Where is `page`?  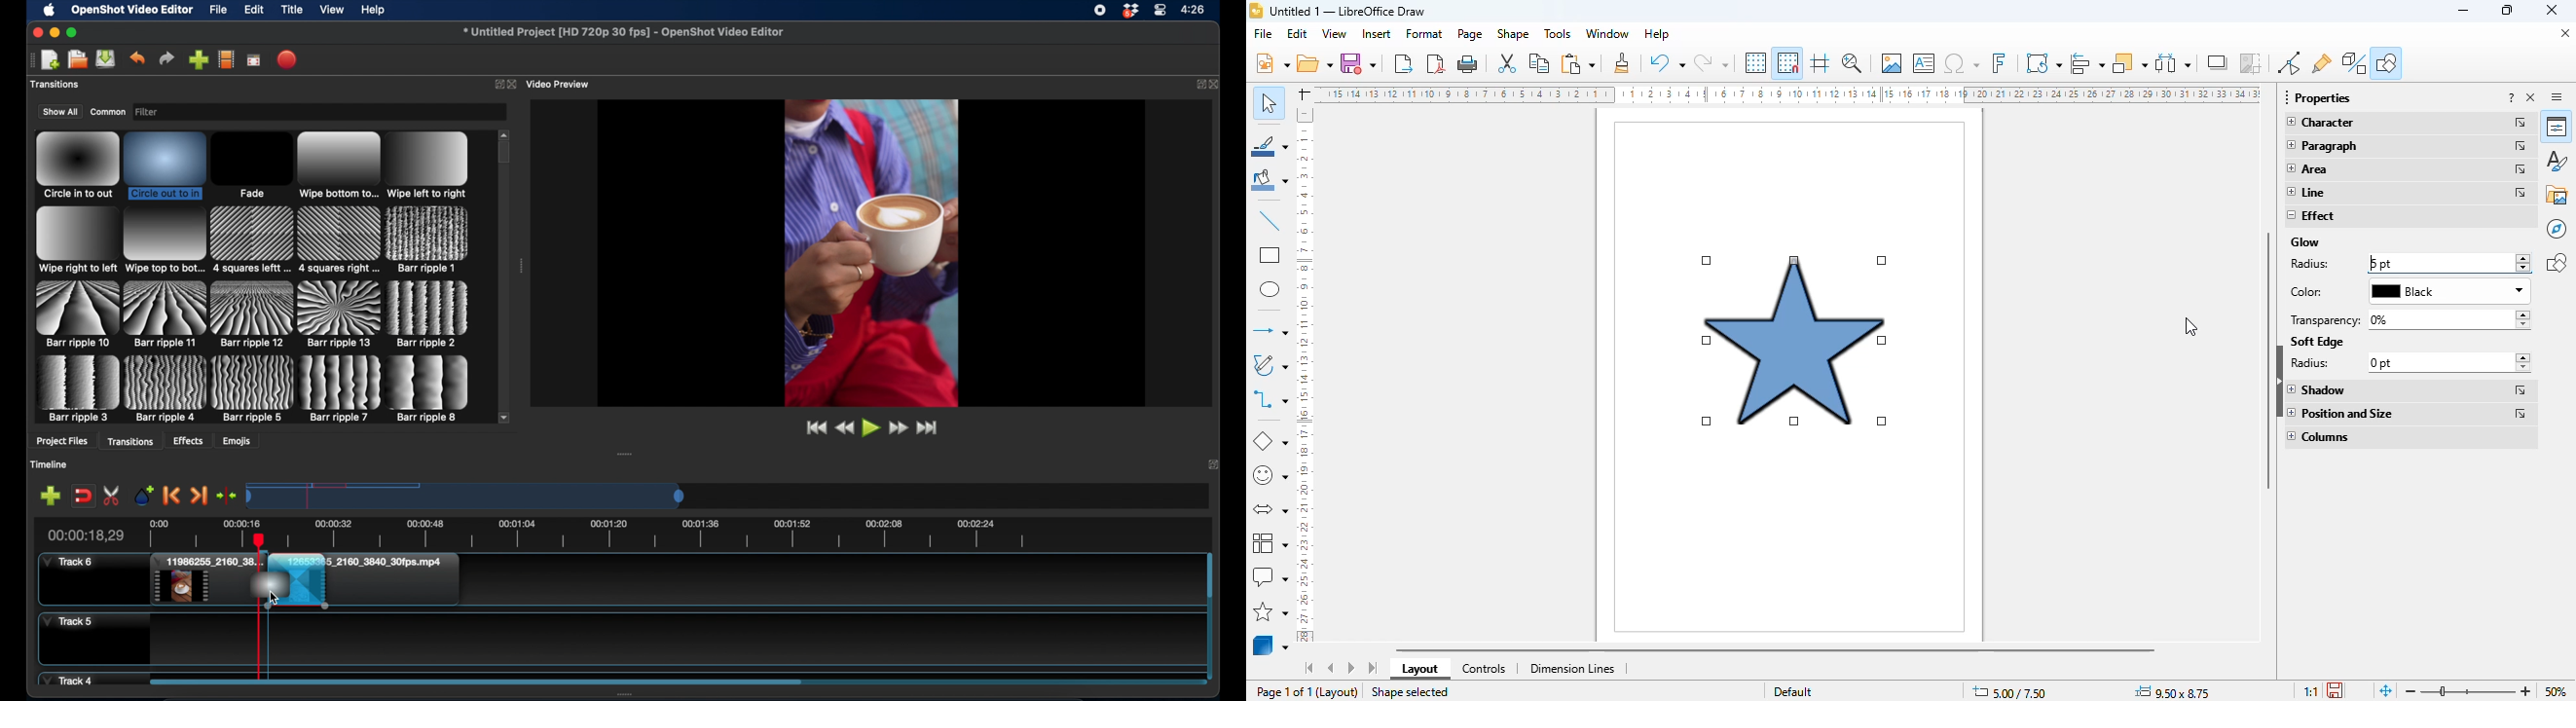 page is located at coordinates (1471, 33).